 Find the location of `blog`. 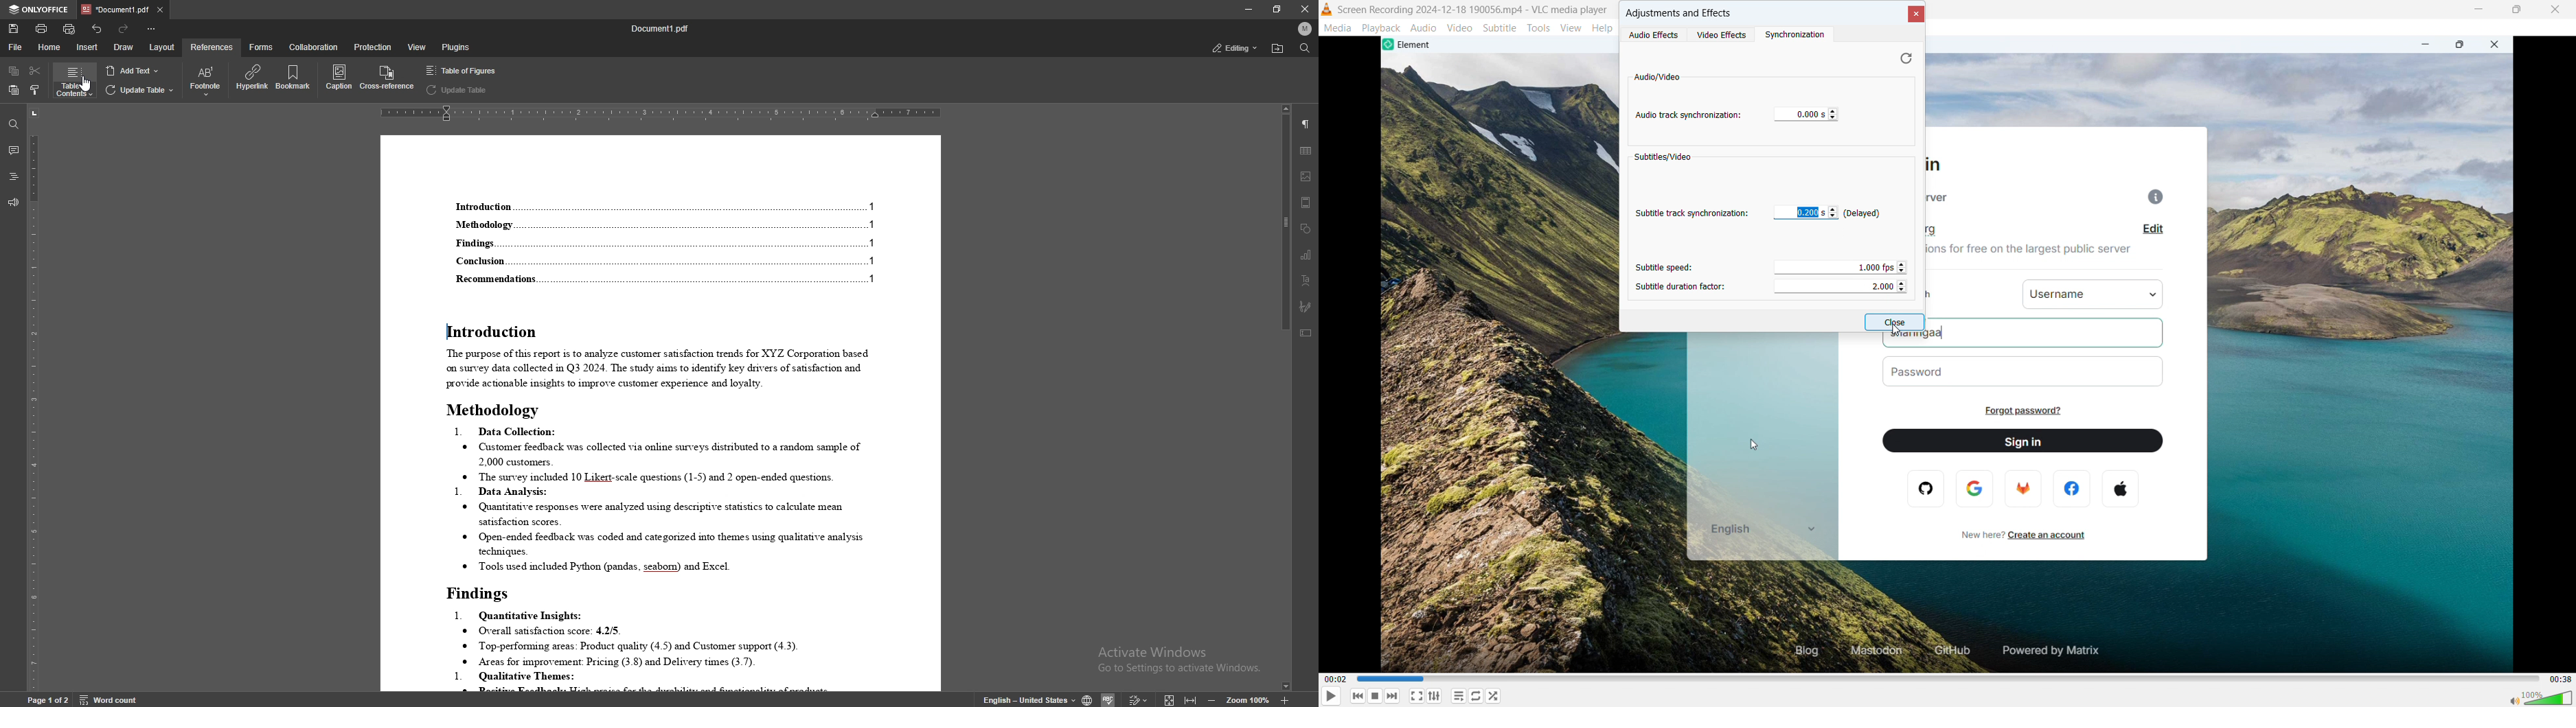

blog is located at coordinates (1810, 655).